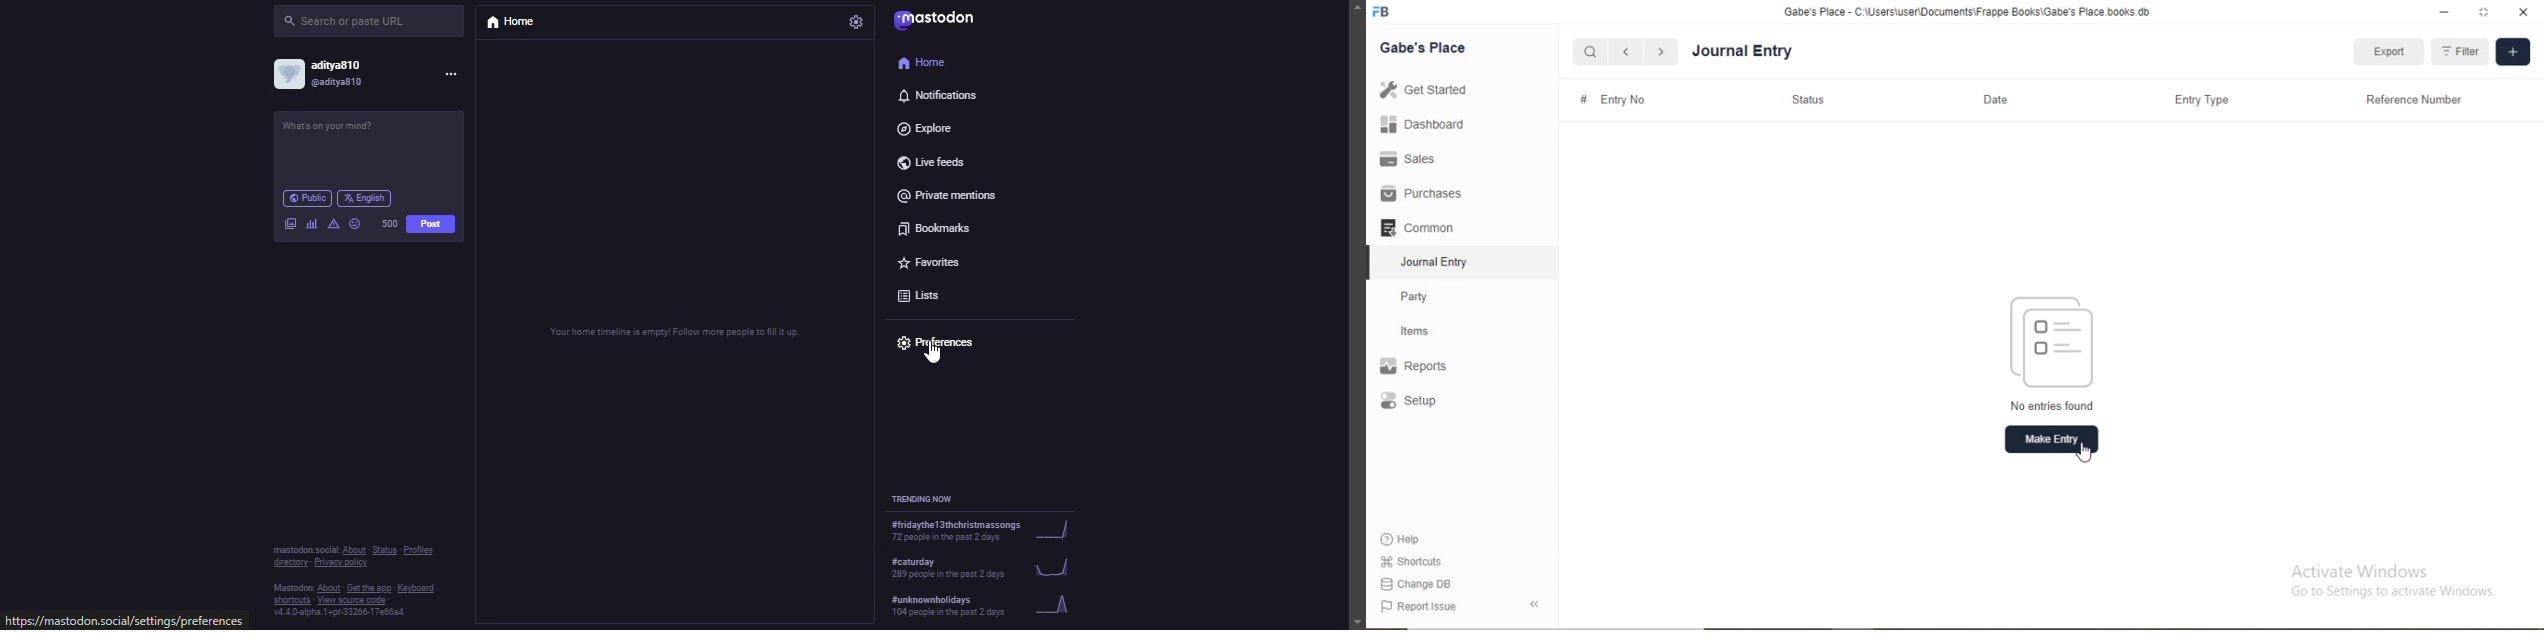 This screenshot has width=2548, height=644. I want to click on Help, so click(1408, 540).